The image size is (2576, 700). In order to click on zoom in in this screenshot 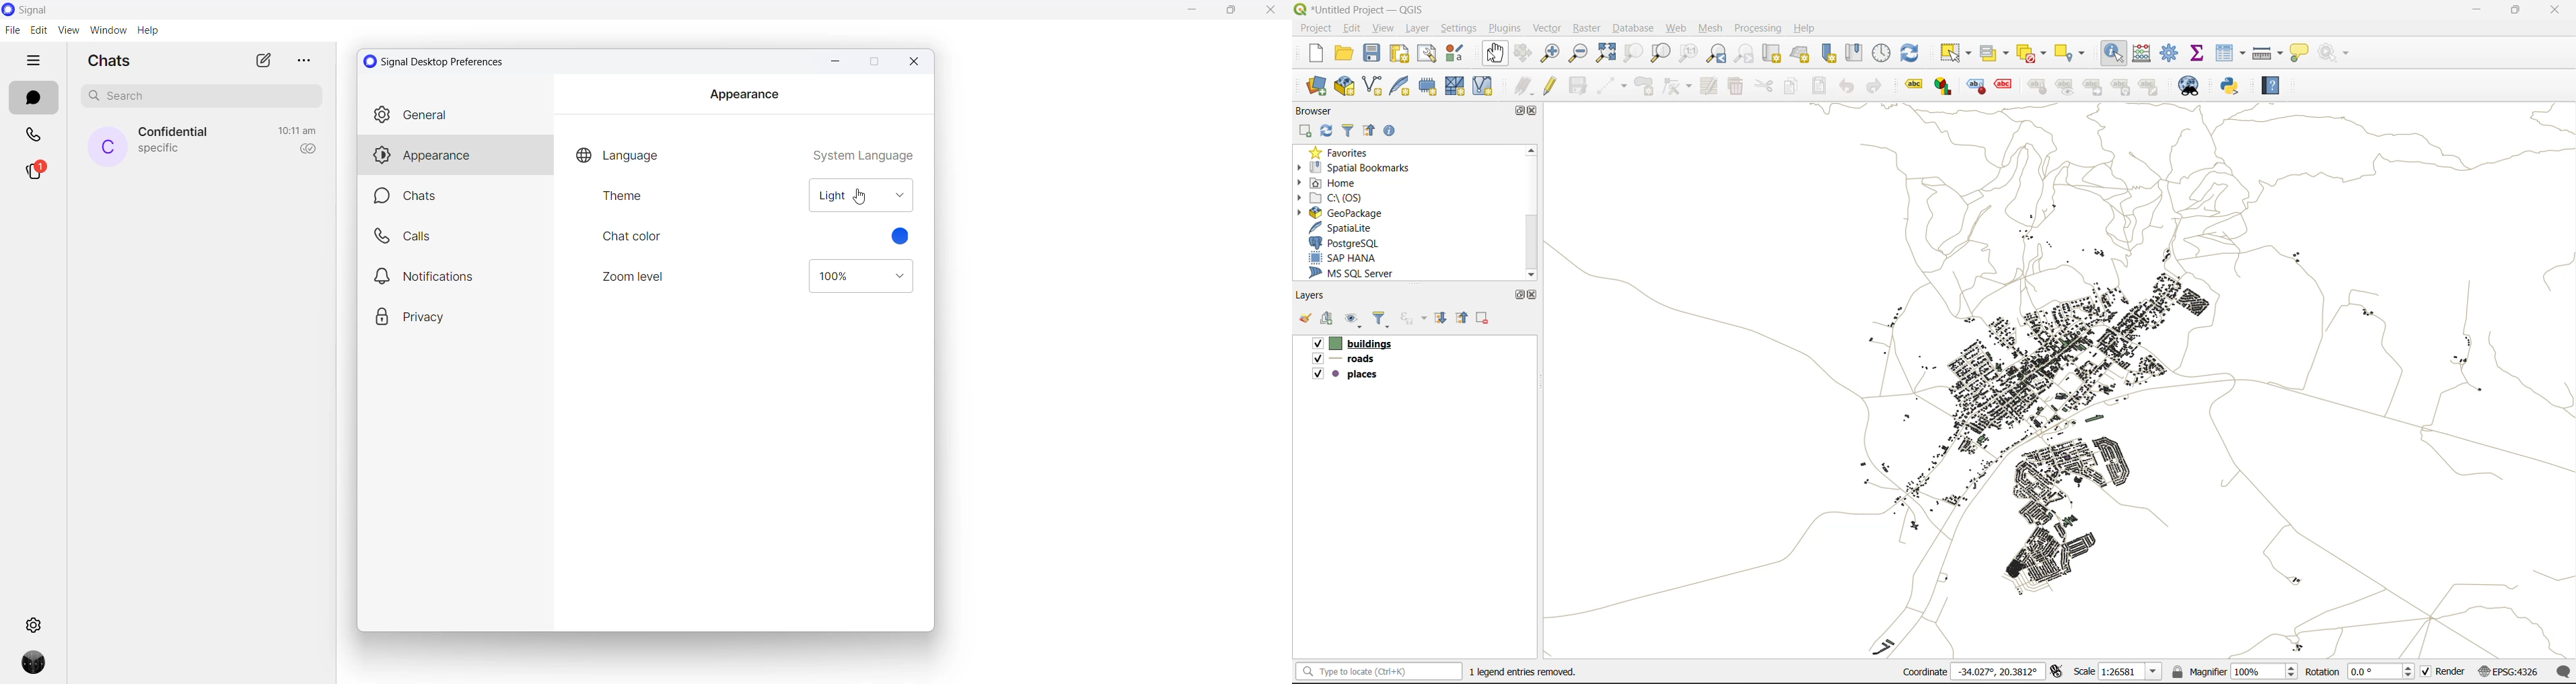, I will do `click(1554, 54)`.